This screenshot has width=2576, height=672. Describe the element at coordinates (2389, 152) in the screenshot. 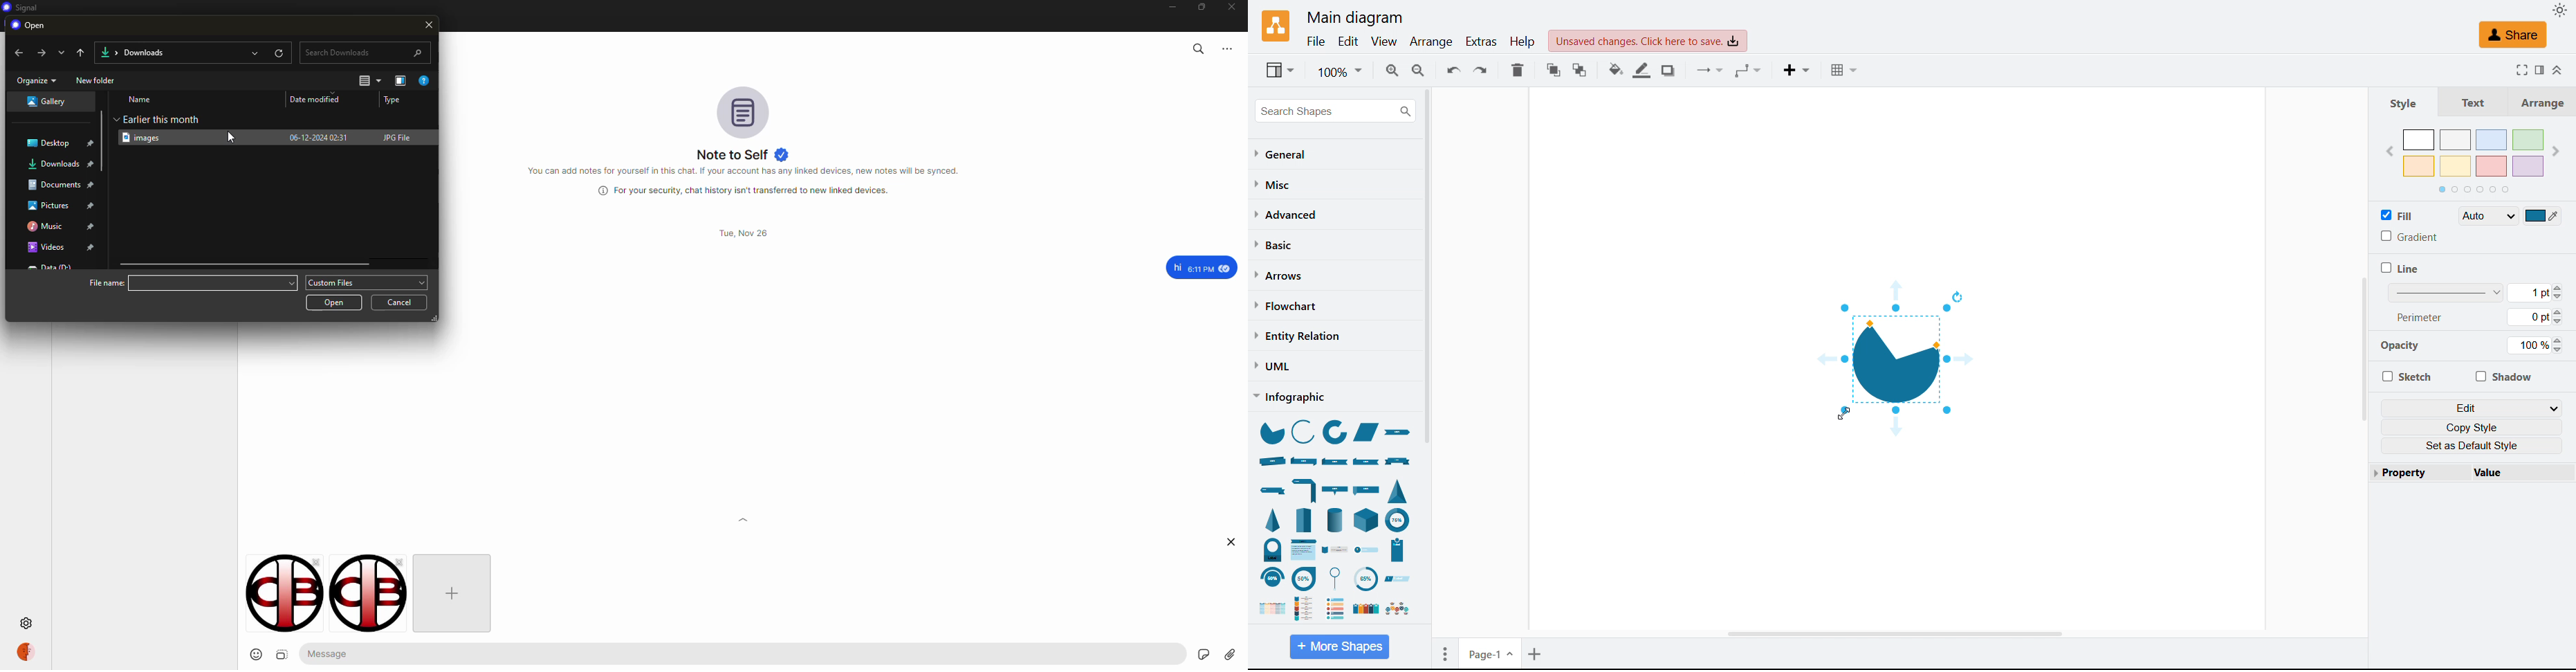

I see `Go back ` at that location.